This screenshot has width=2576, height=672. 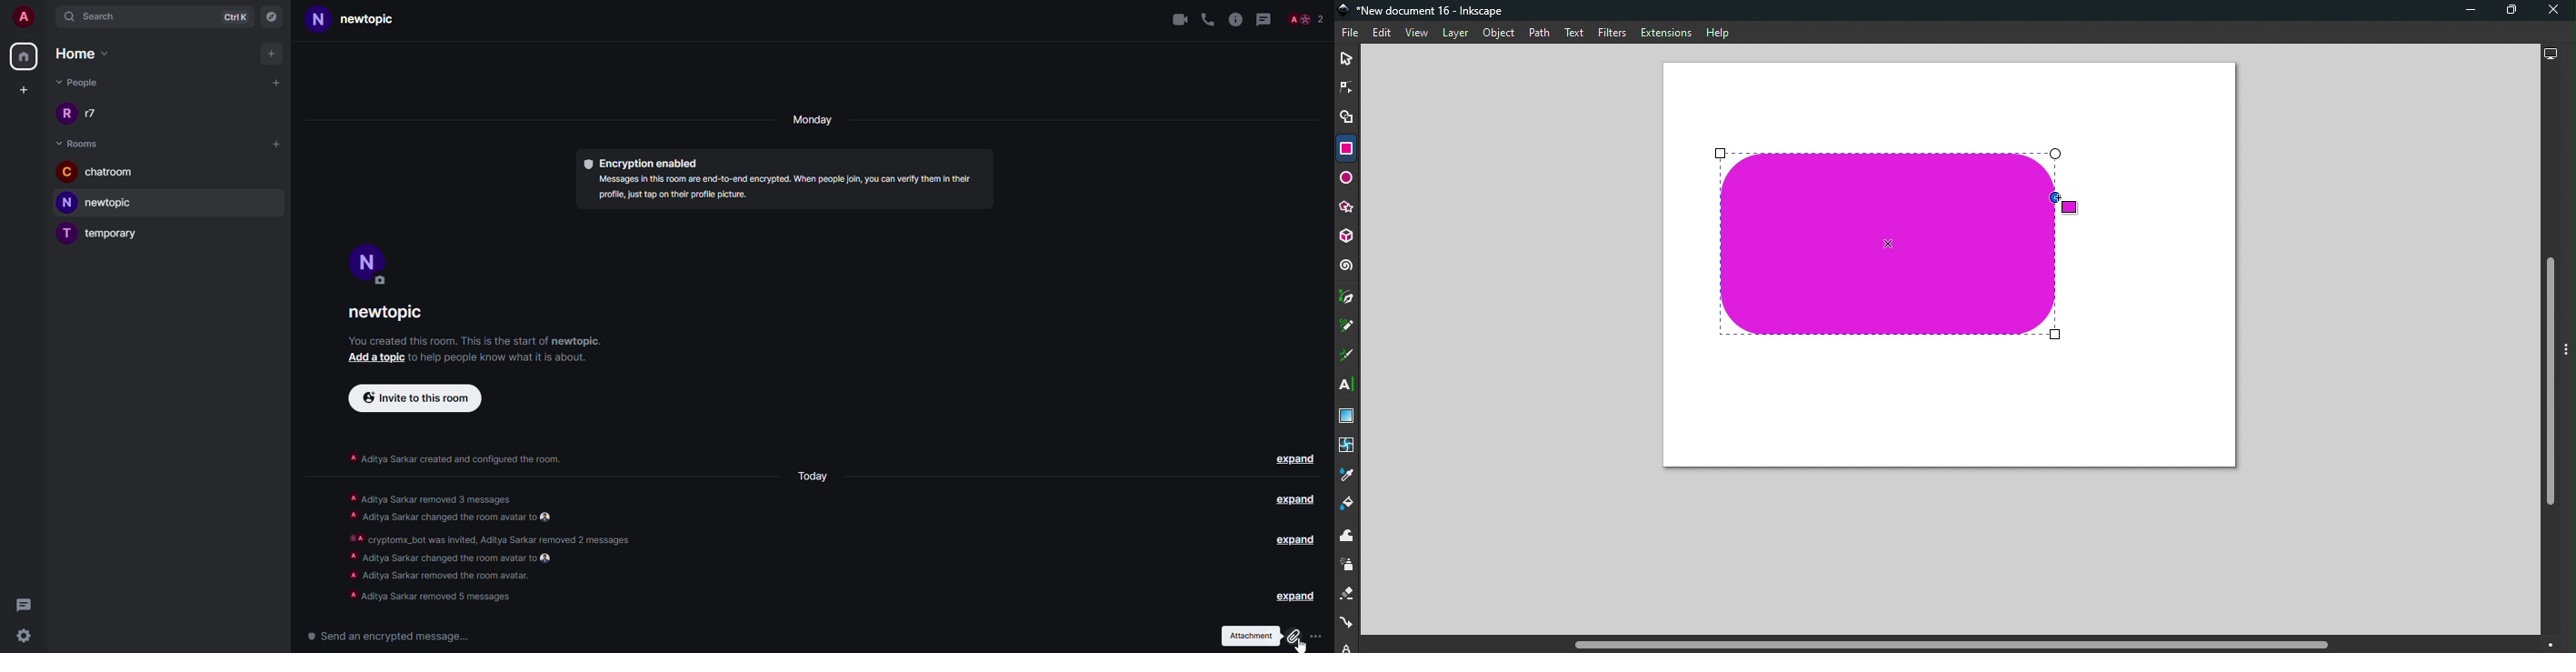 I want to click on Text tool, so click(x=1349, y=385).